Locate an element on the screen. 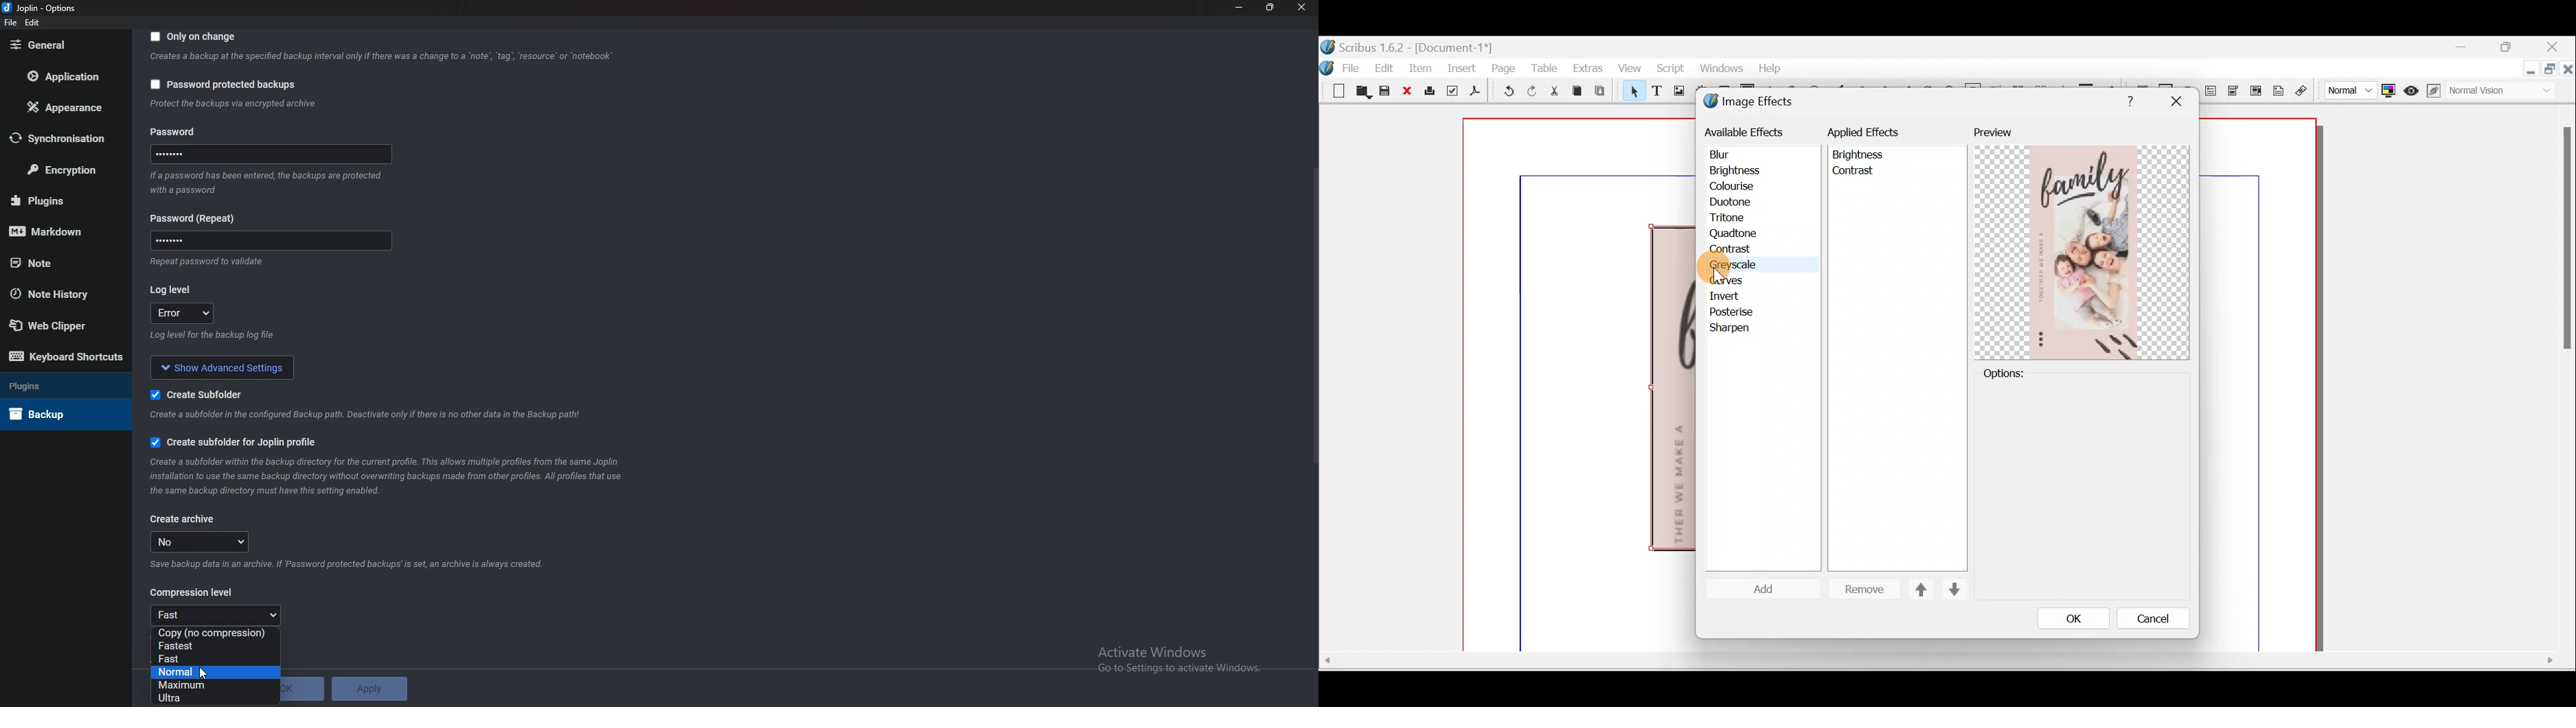 This screenshot has width=2576, height=728. fast is located at coordinates (217, 615).